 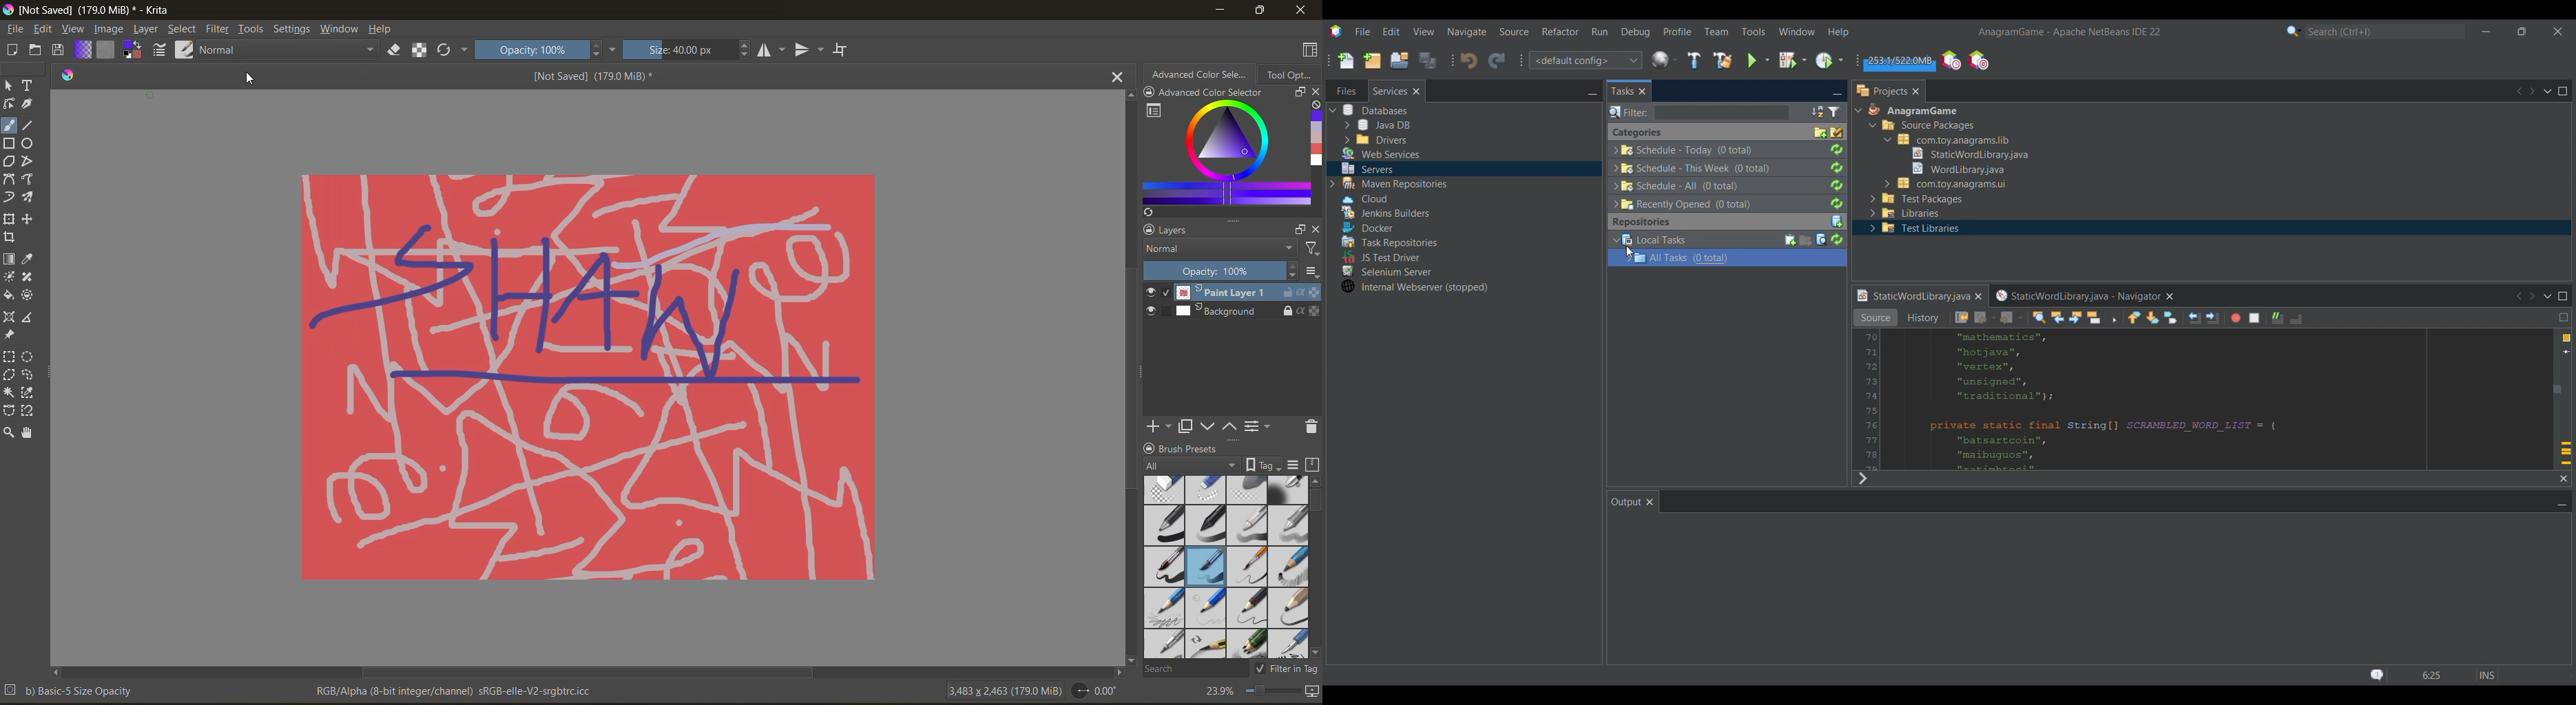 What do you see at coordinates (1721, 130) in the screenshot?
I see `` at bounding box center [1721, 130].